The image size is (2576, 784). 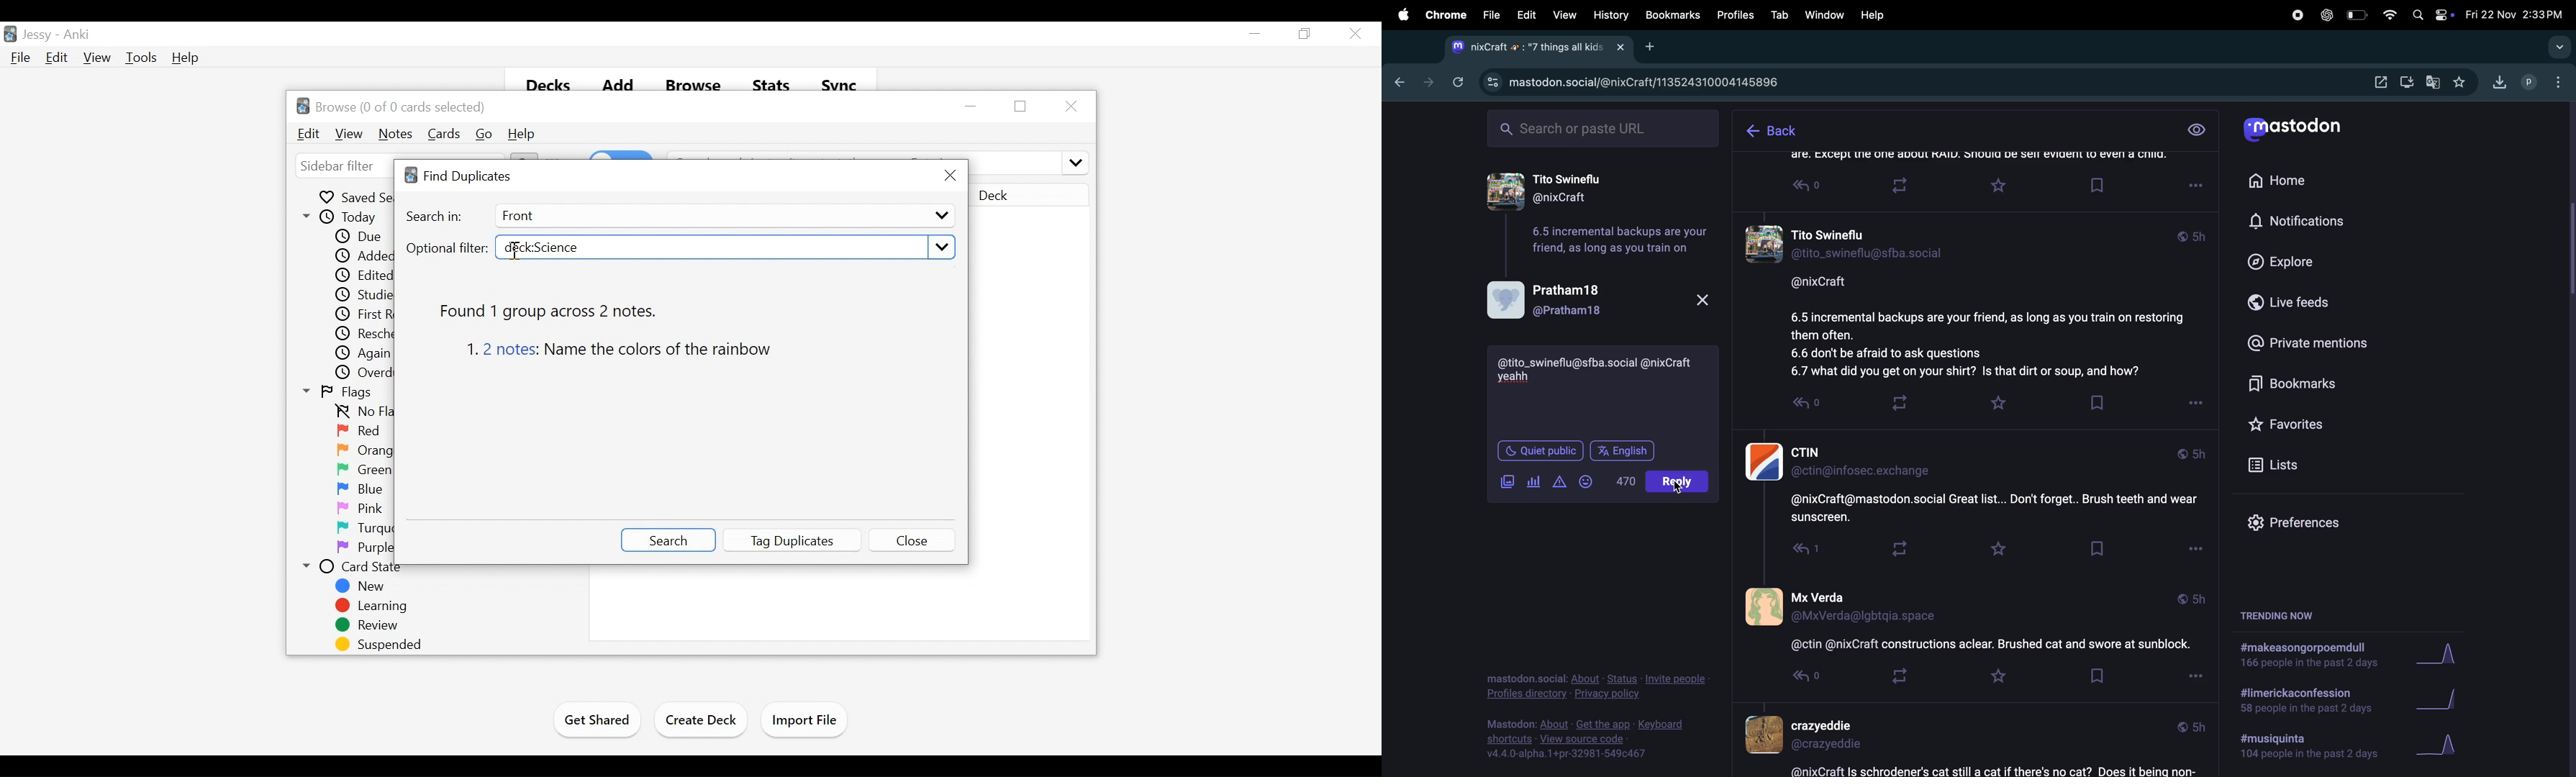 I want to click on Favourite, so click(x=1997, y=679).